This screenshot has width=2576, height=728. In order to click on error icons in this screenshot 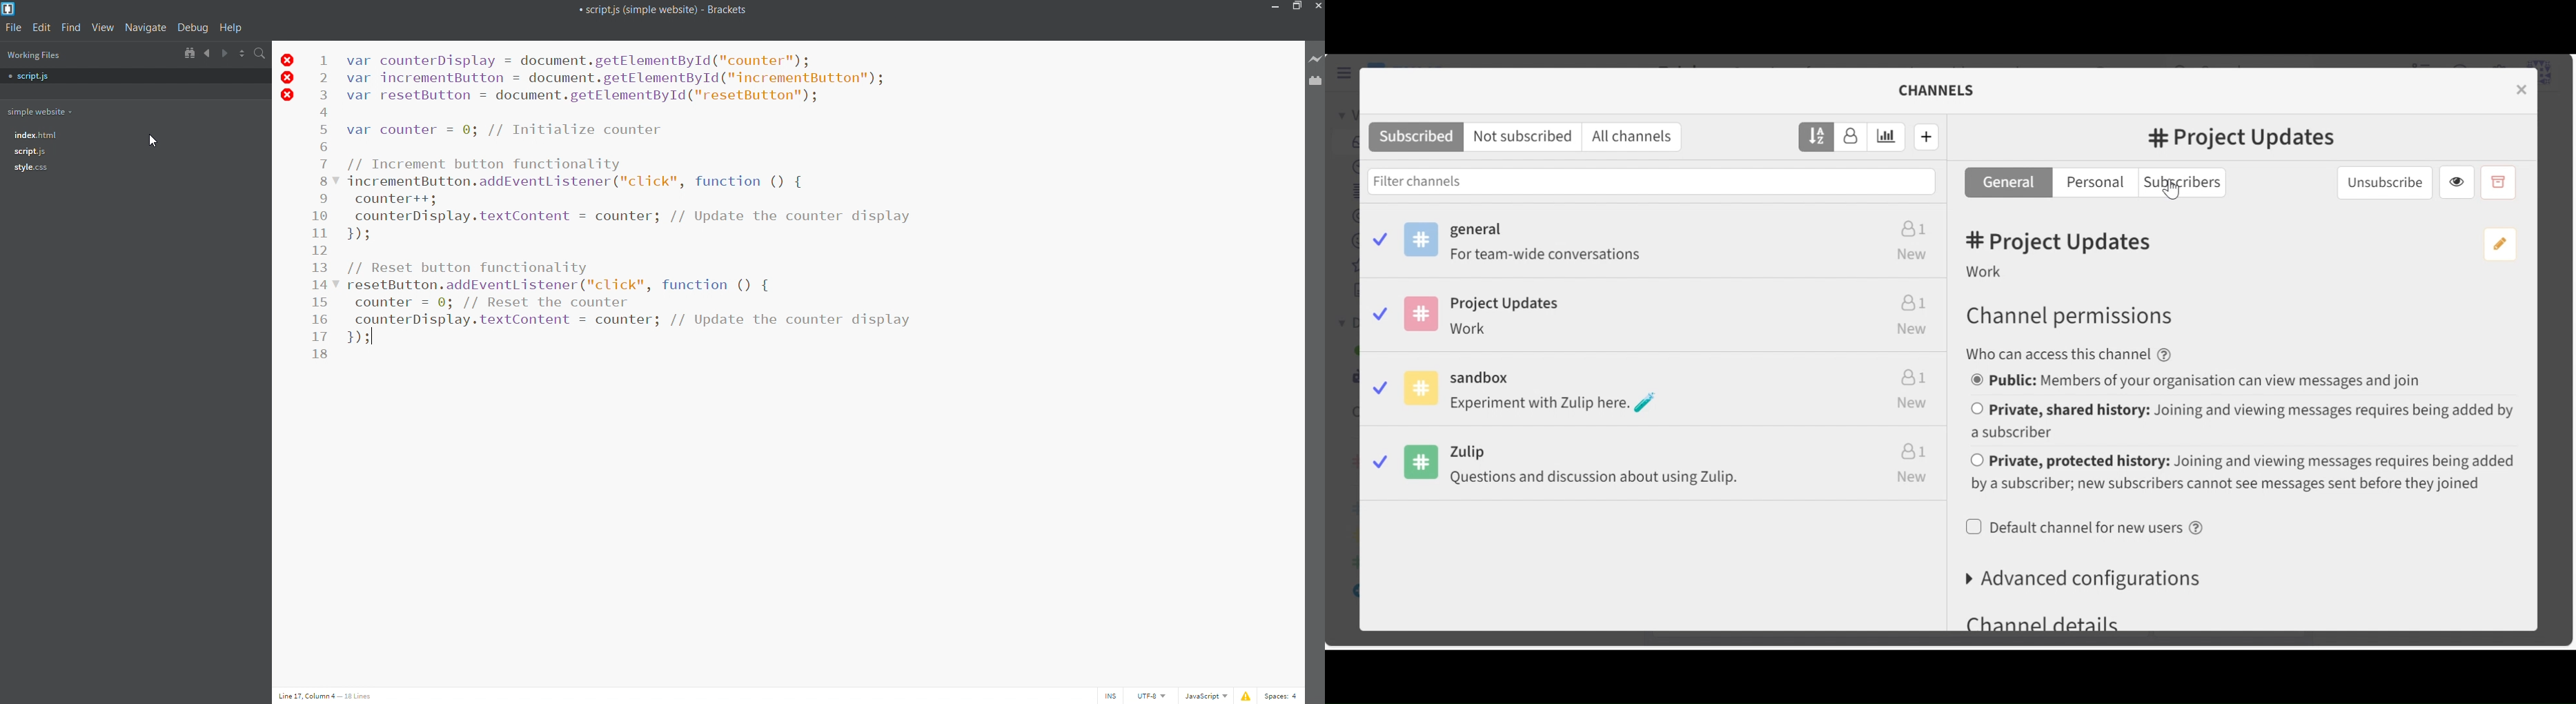, I will do `click(288, 78)`.